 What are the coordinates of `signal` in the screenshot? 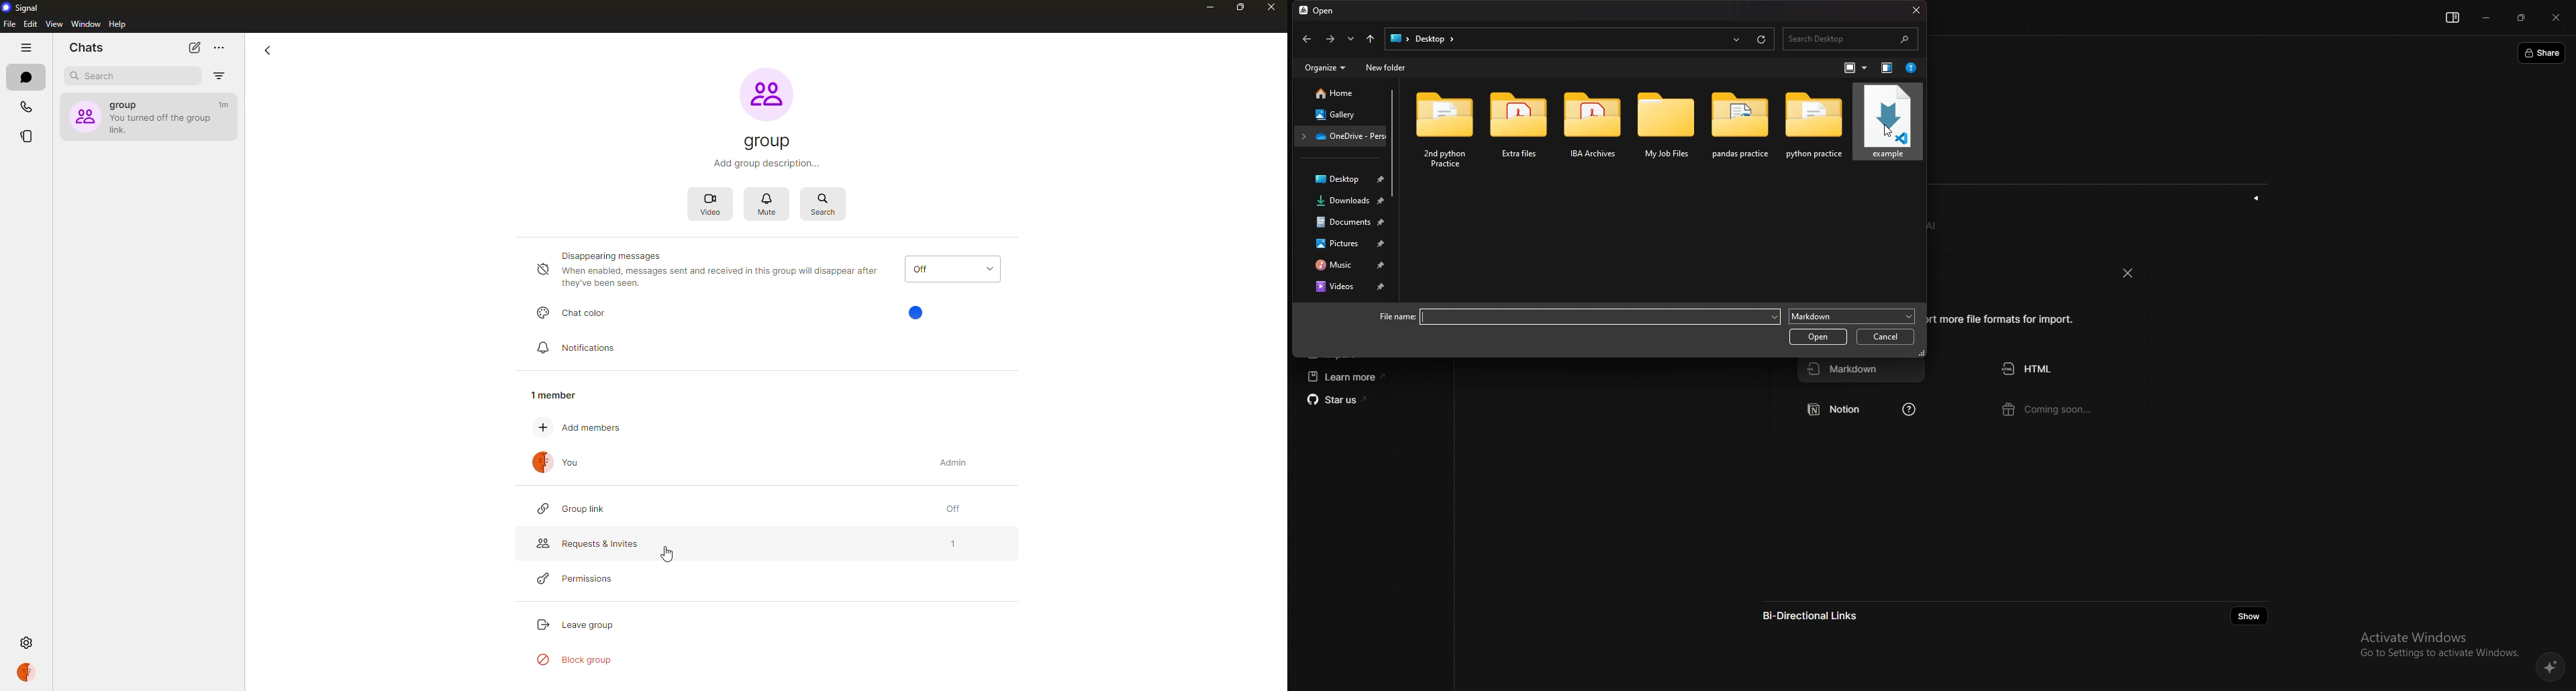 It's located at (25, 9).